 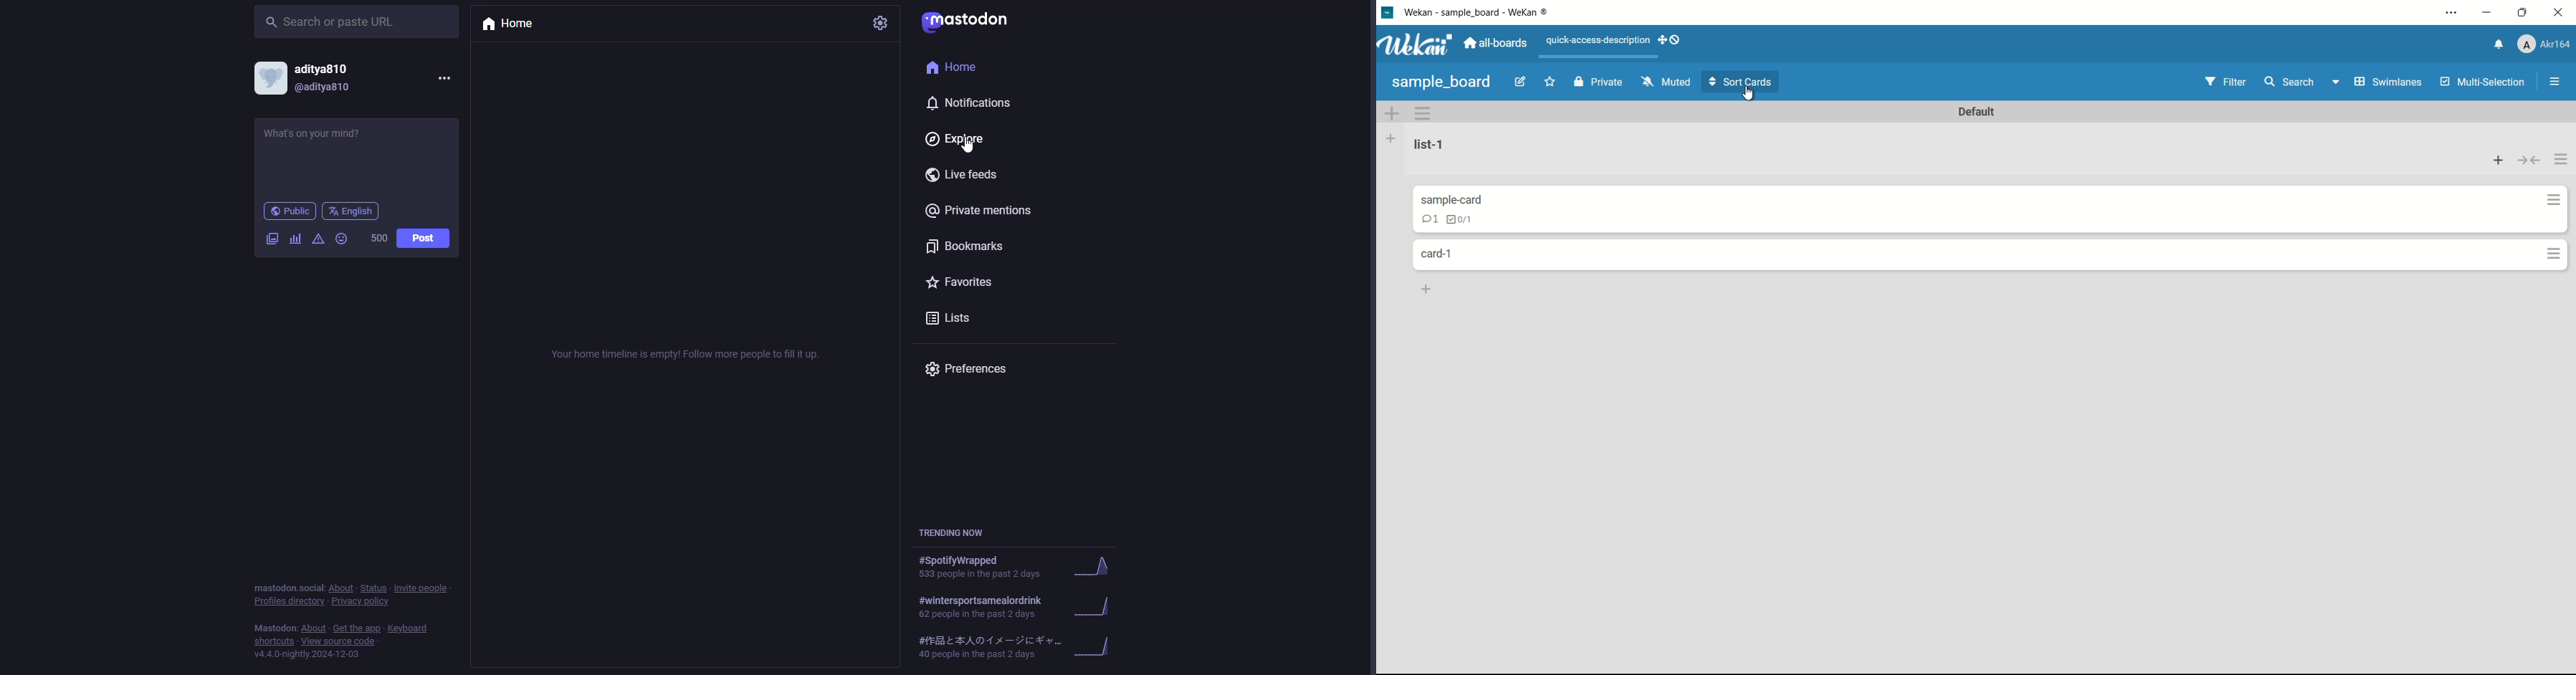 What do you see at coordinates (336, 22) in the screenshot?
I see `search` at bounding box center [336, 22].